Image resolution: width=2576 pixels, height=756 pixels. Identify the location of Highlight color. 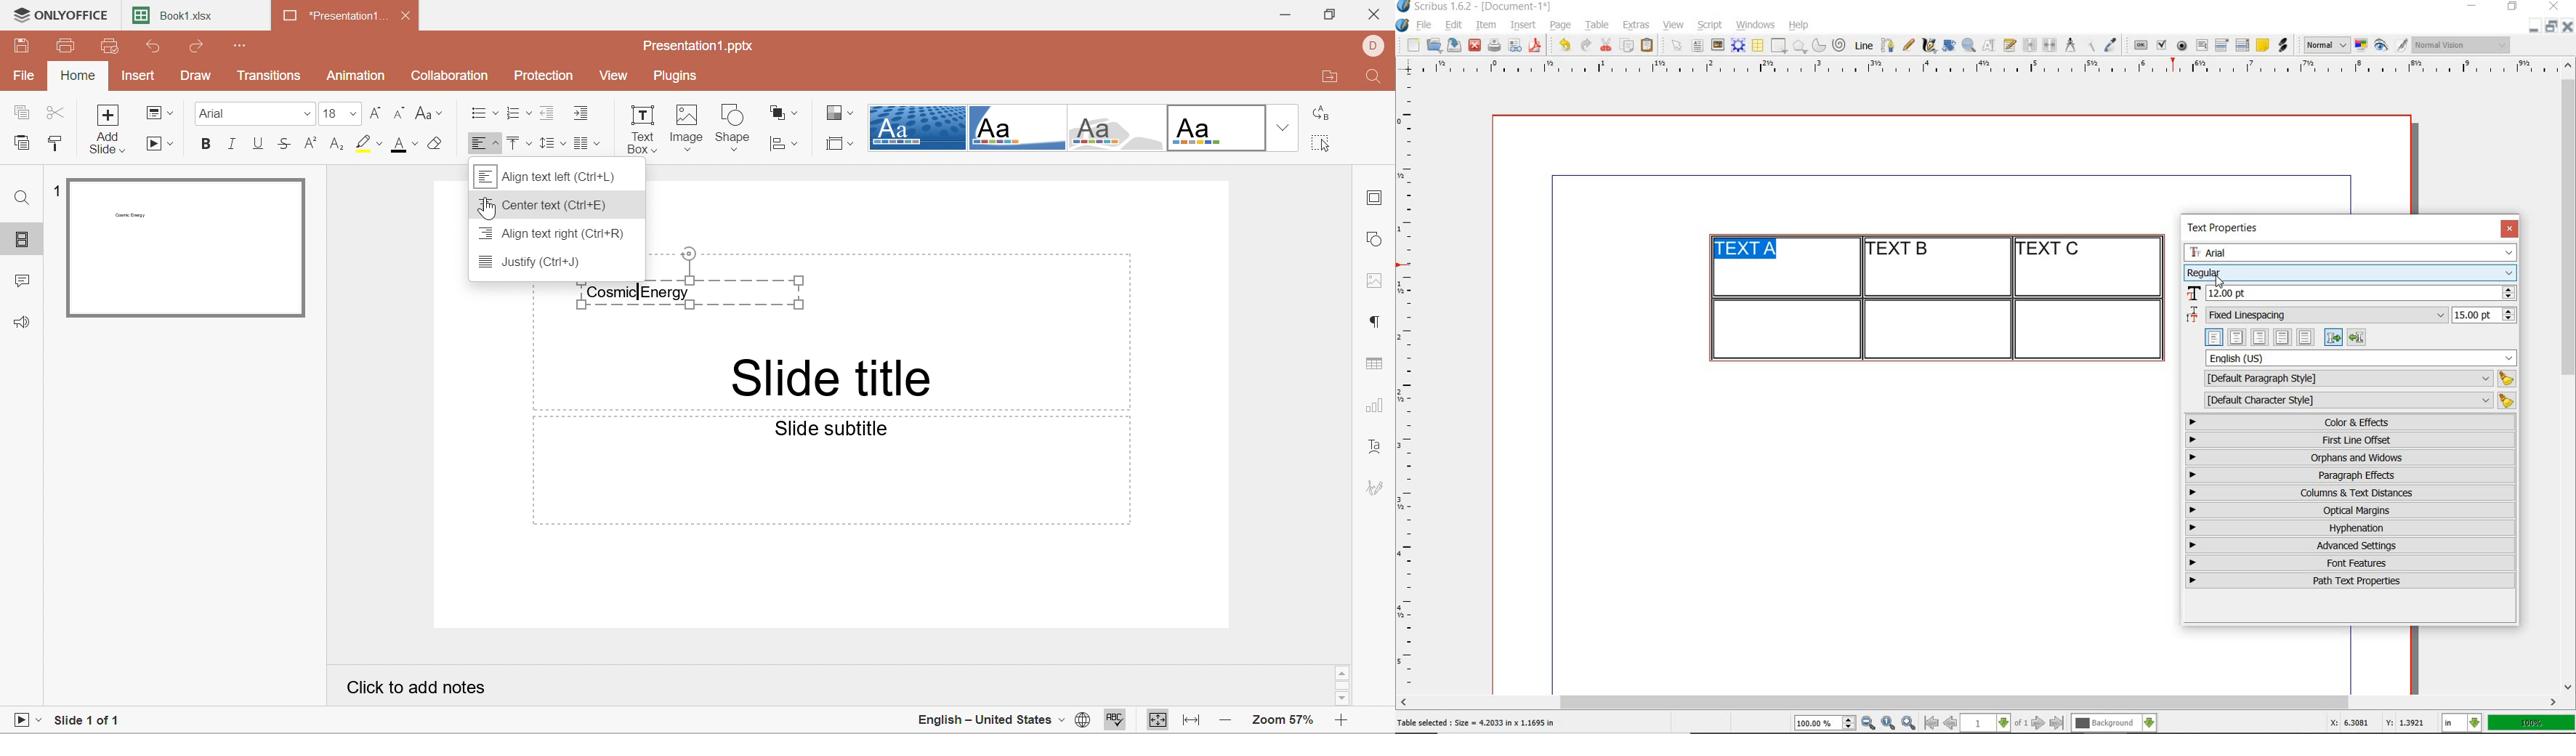
(369, 143).